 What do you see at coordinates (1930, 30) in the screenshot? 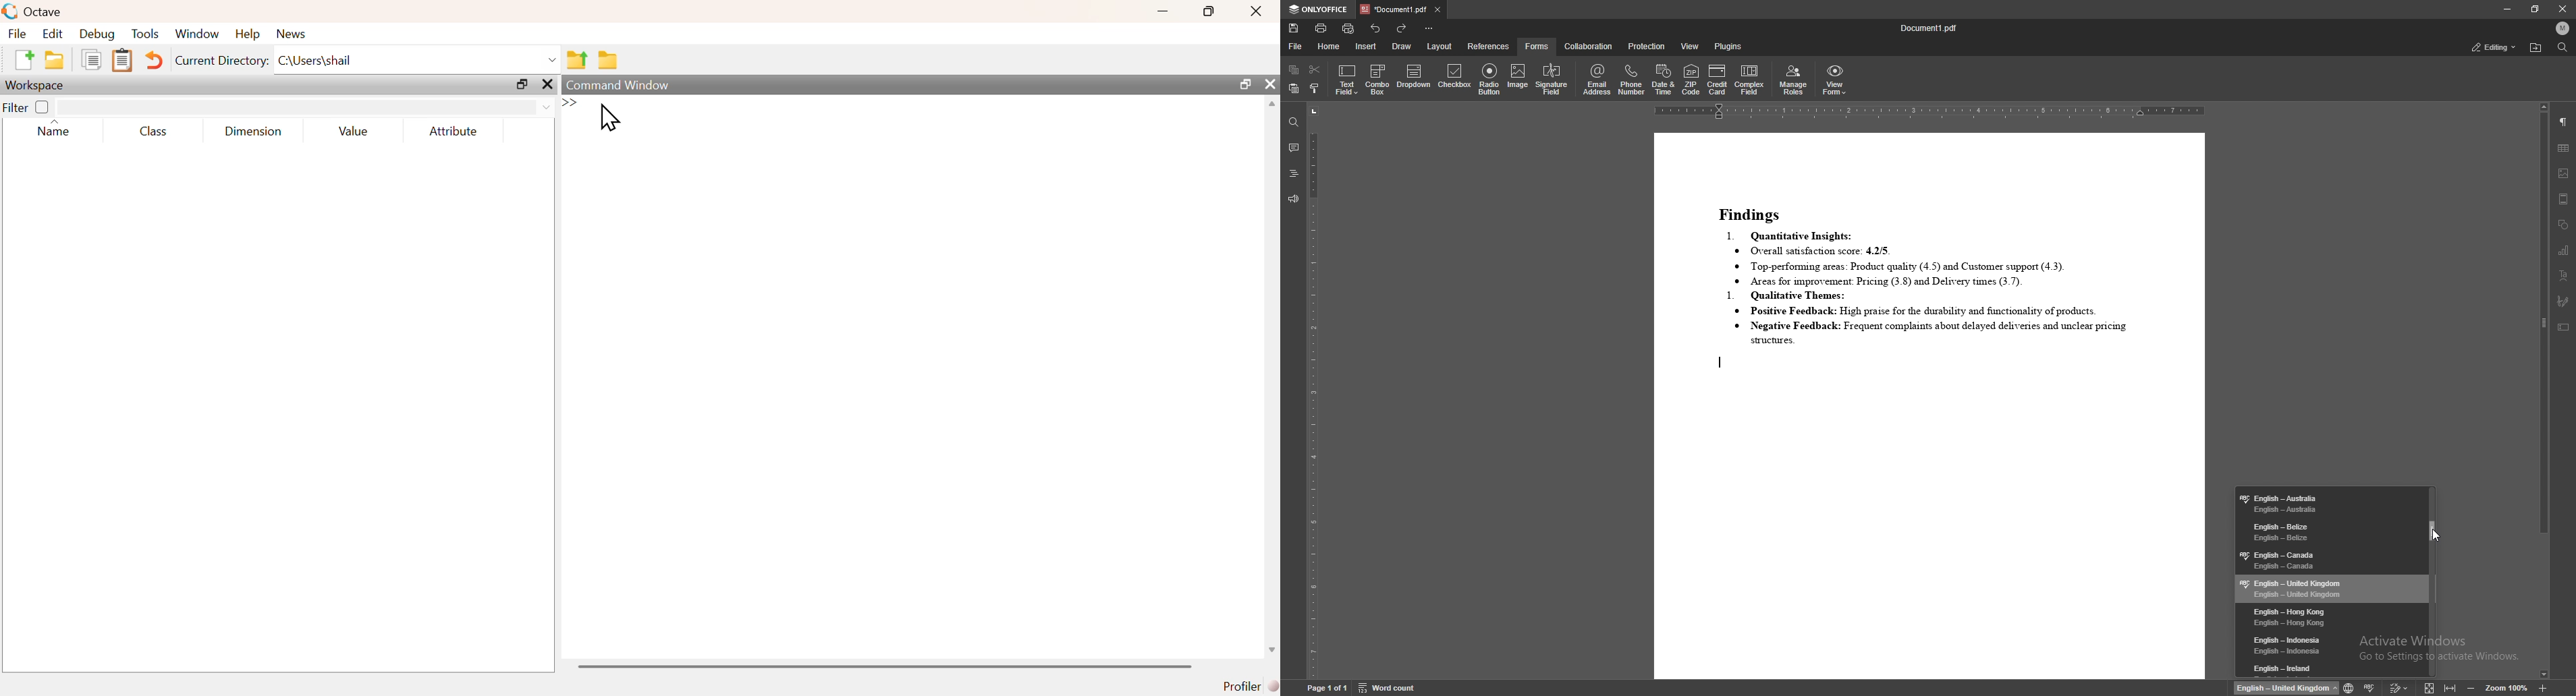
I see `file name` at bounding box center [1930, 30].